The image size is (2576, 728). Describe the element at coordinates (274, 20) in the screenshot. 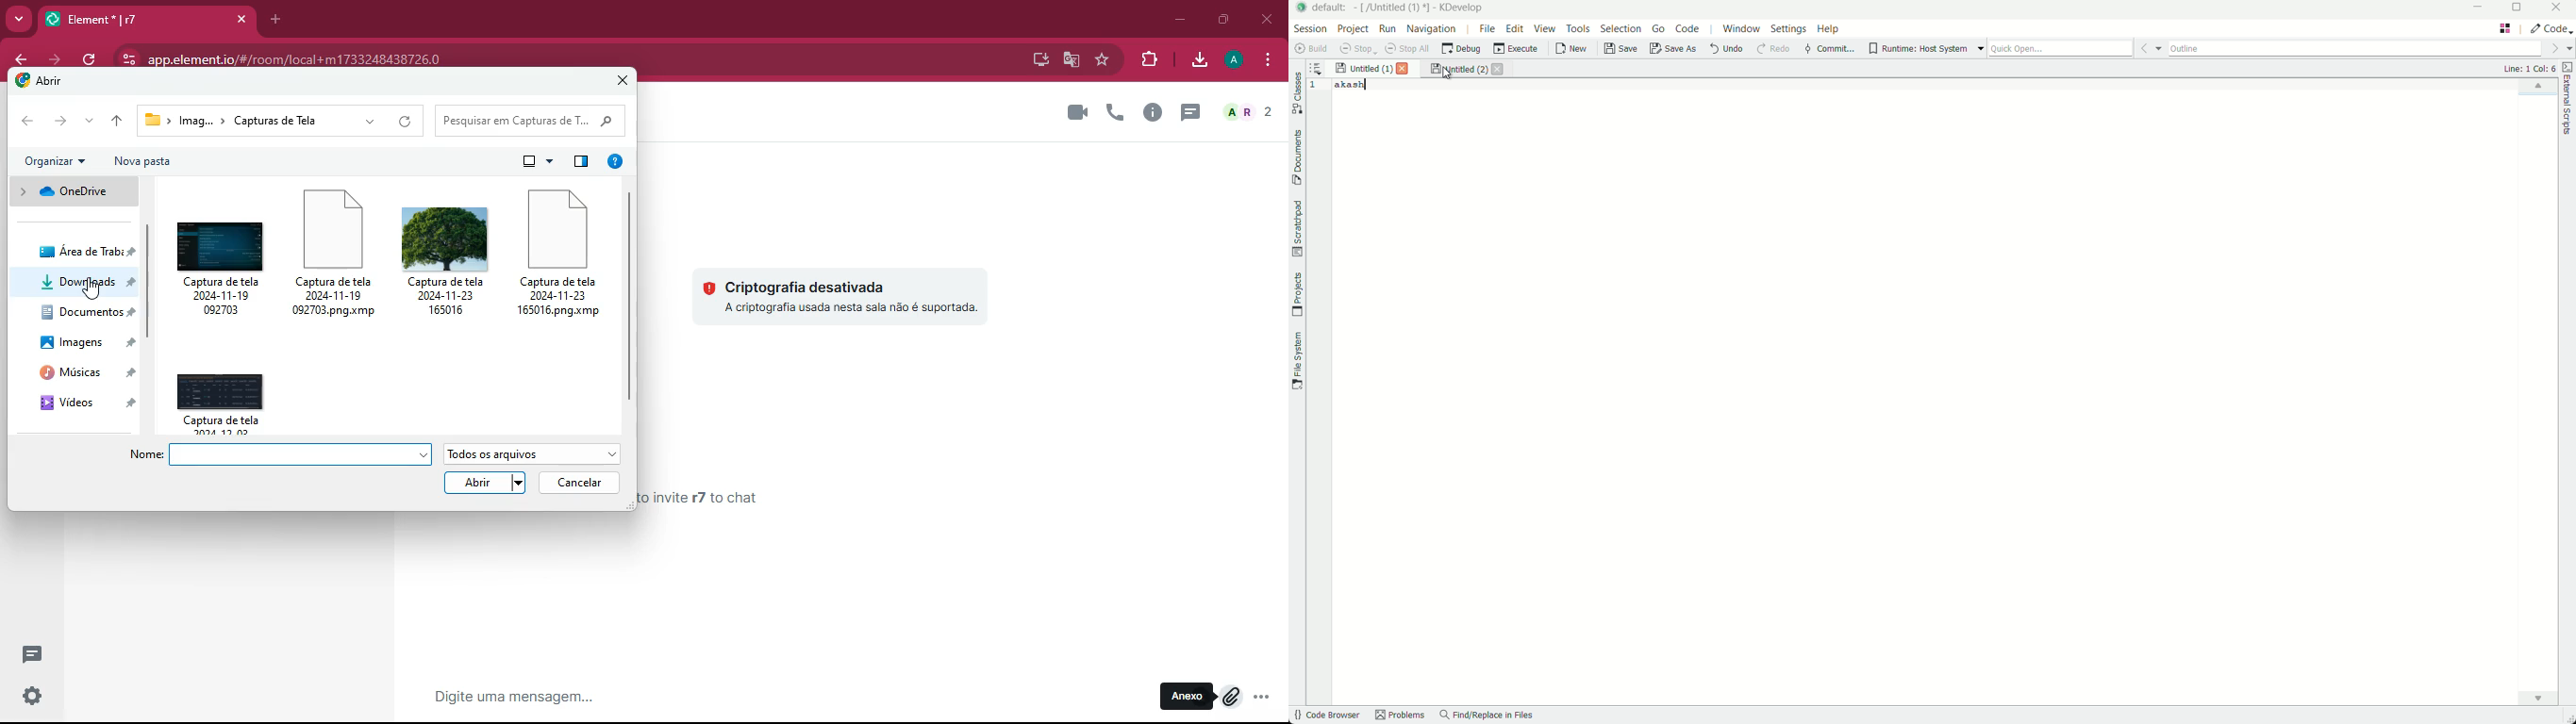

I see `add tab` at that location.